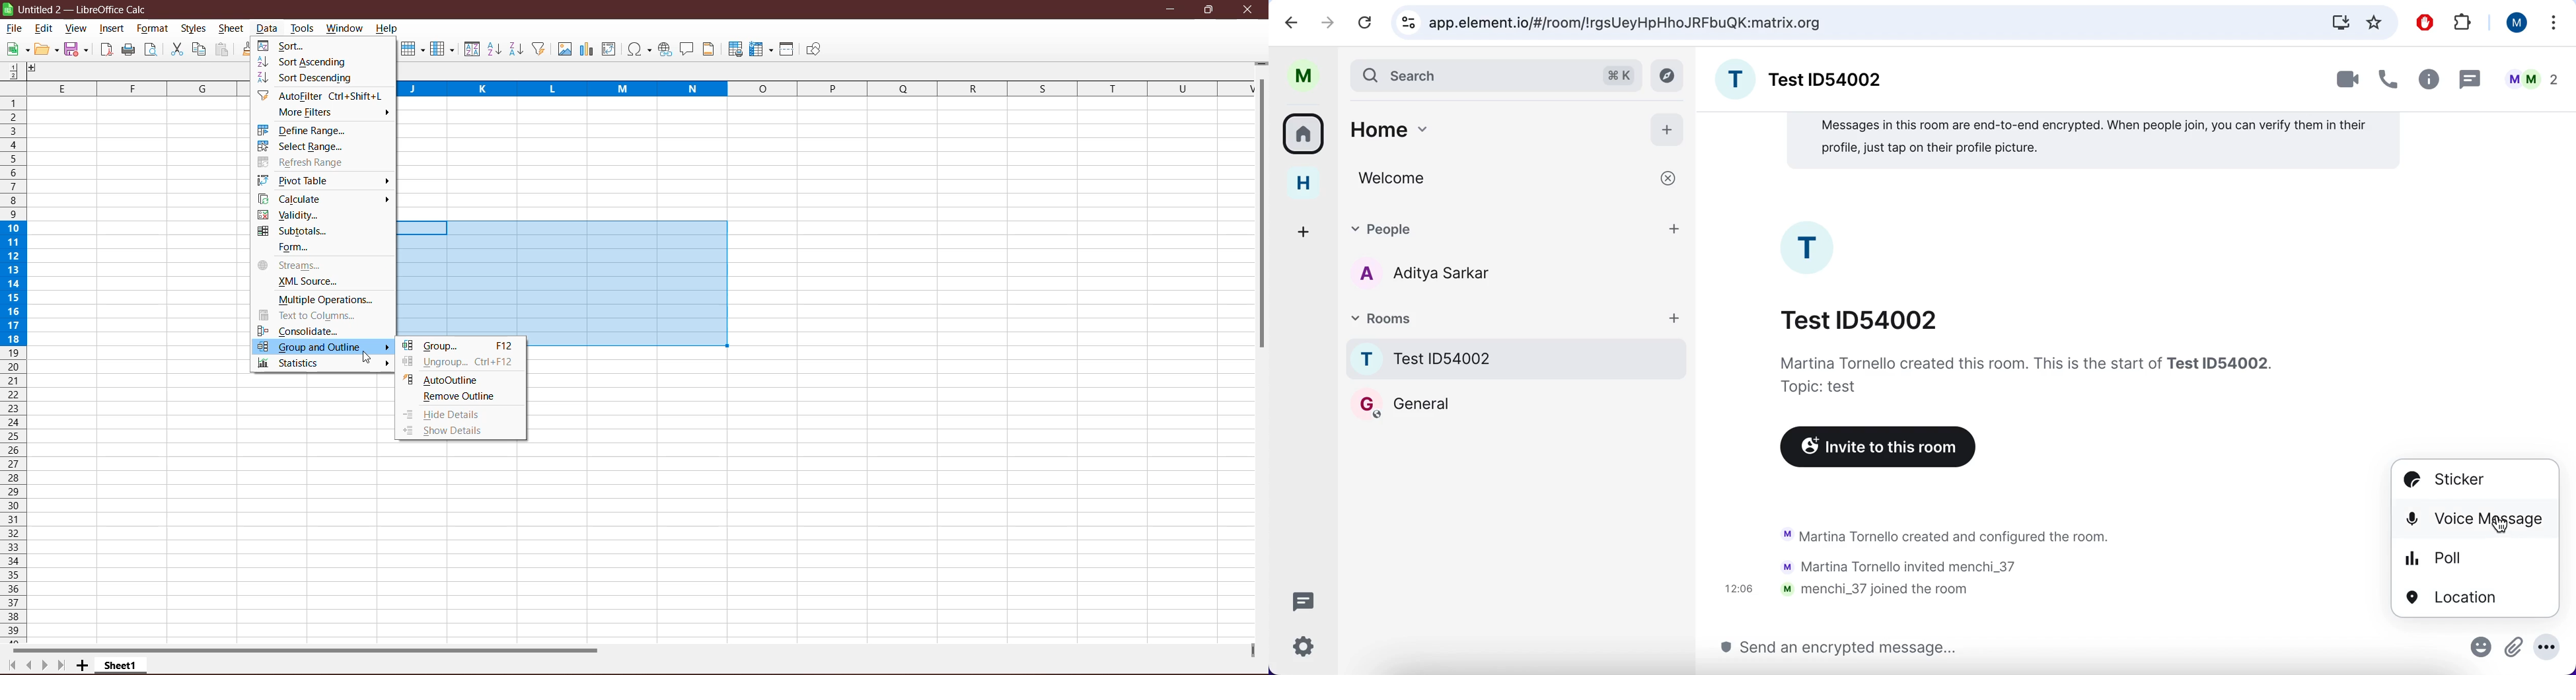  I want to click on Rows, so click(411, 50).